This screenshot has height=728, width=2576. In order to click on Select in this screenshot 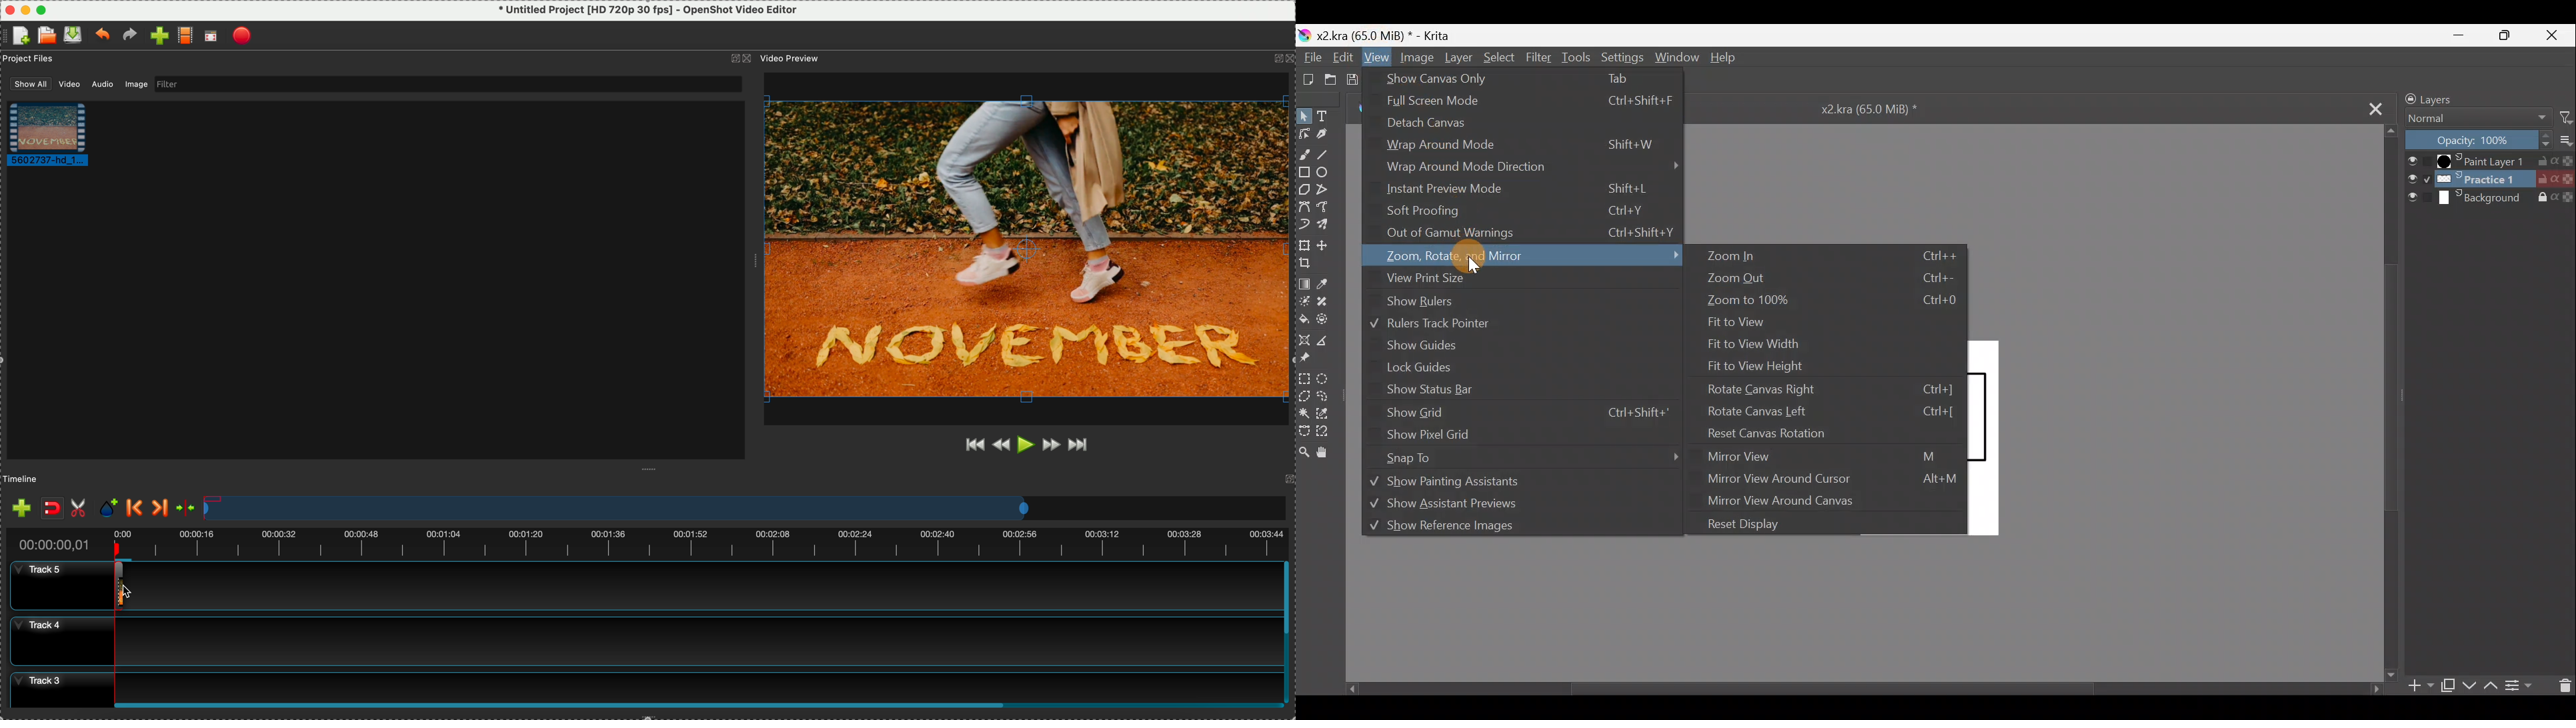, I will do `click(1500, 59)`.